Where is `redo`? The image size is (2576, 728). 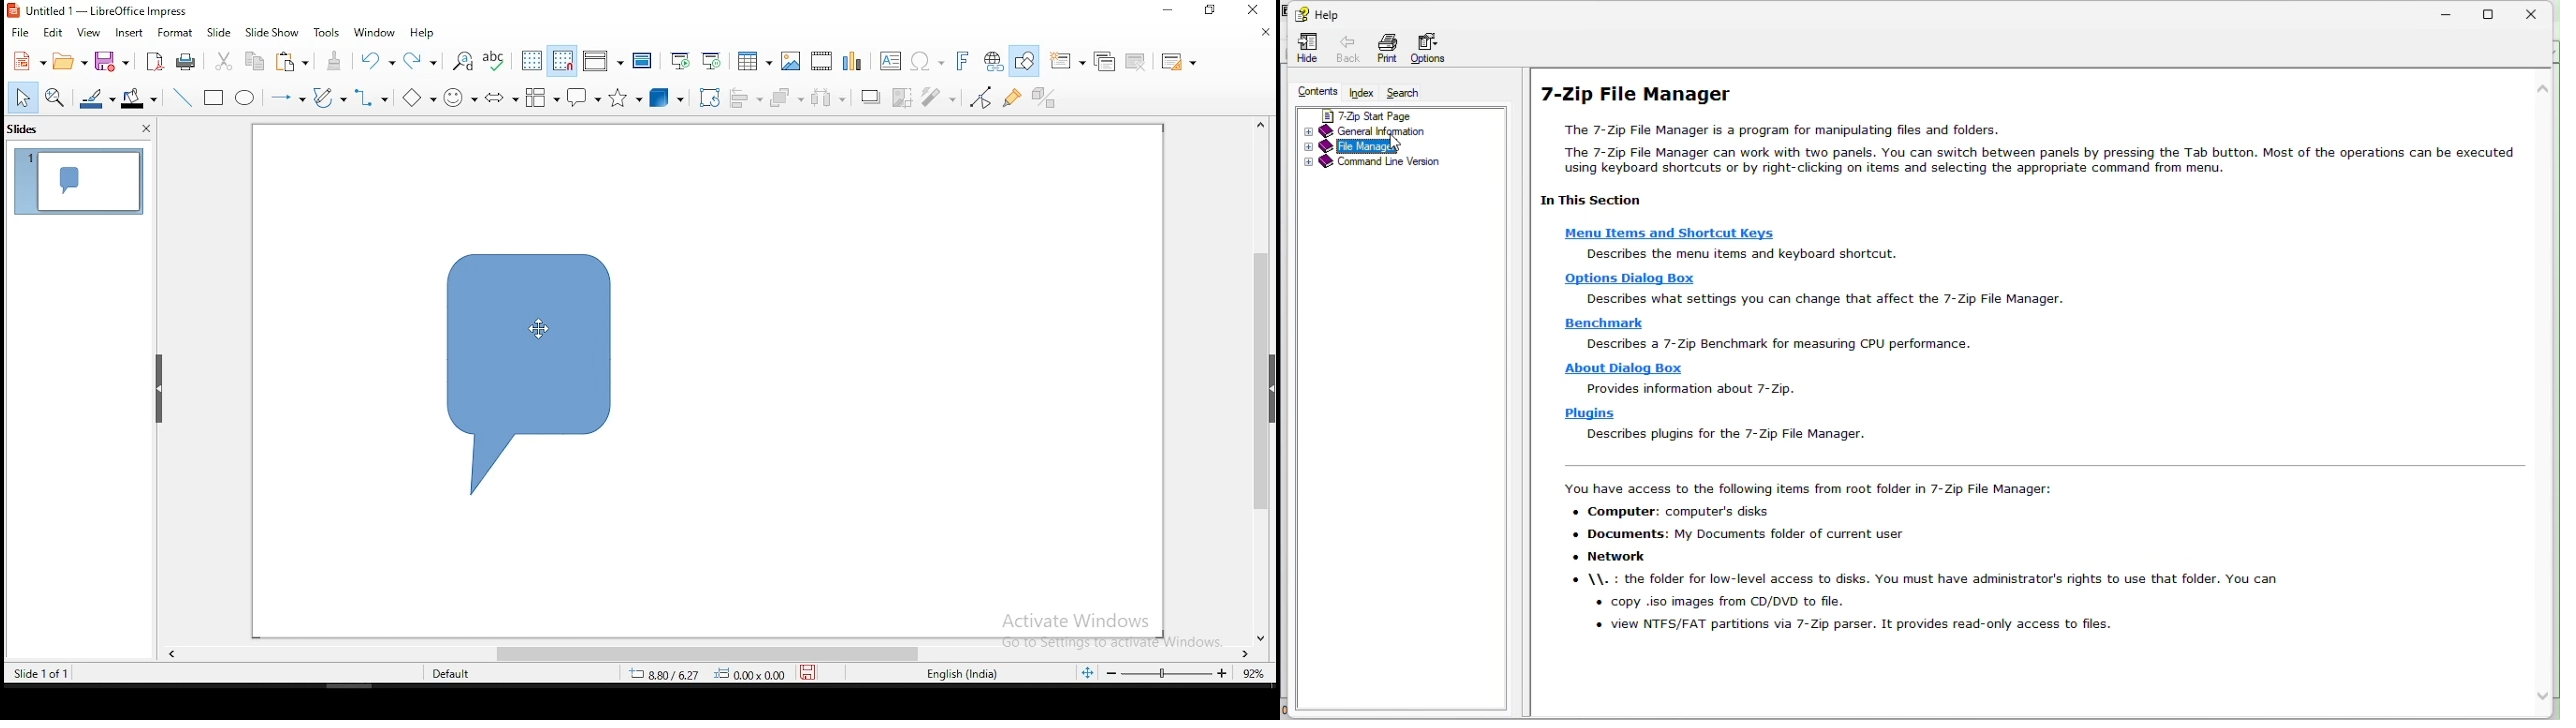
redo is located at coordinates (425, 61).